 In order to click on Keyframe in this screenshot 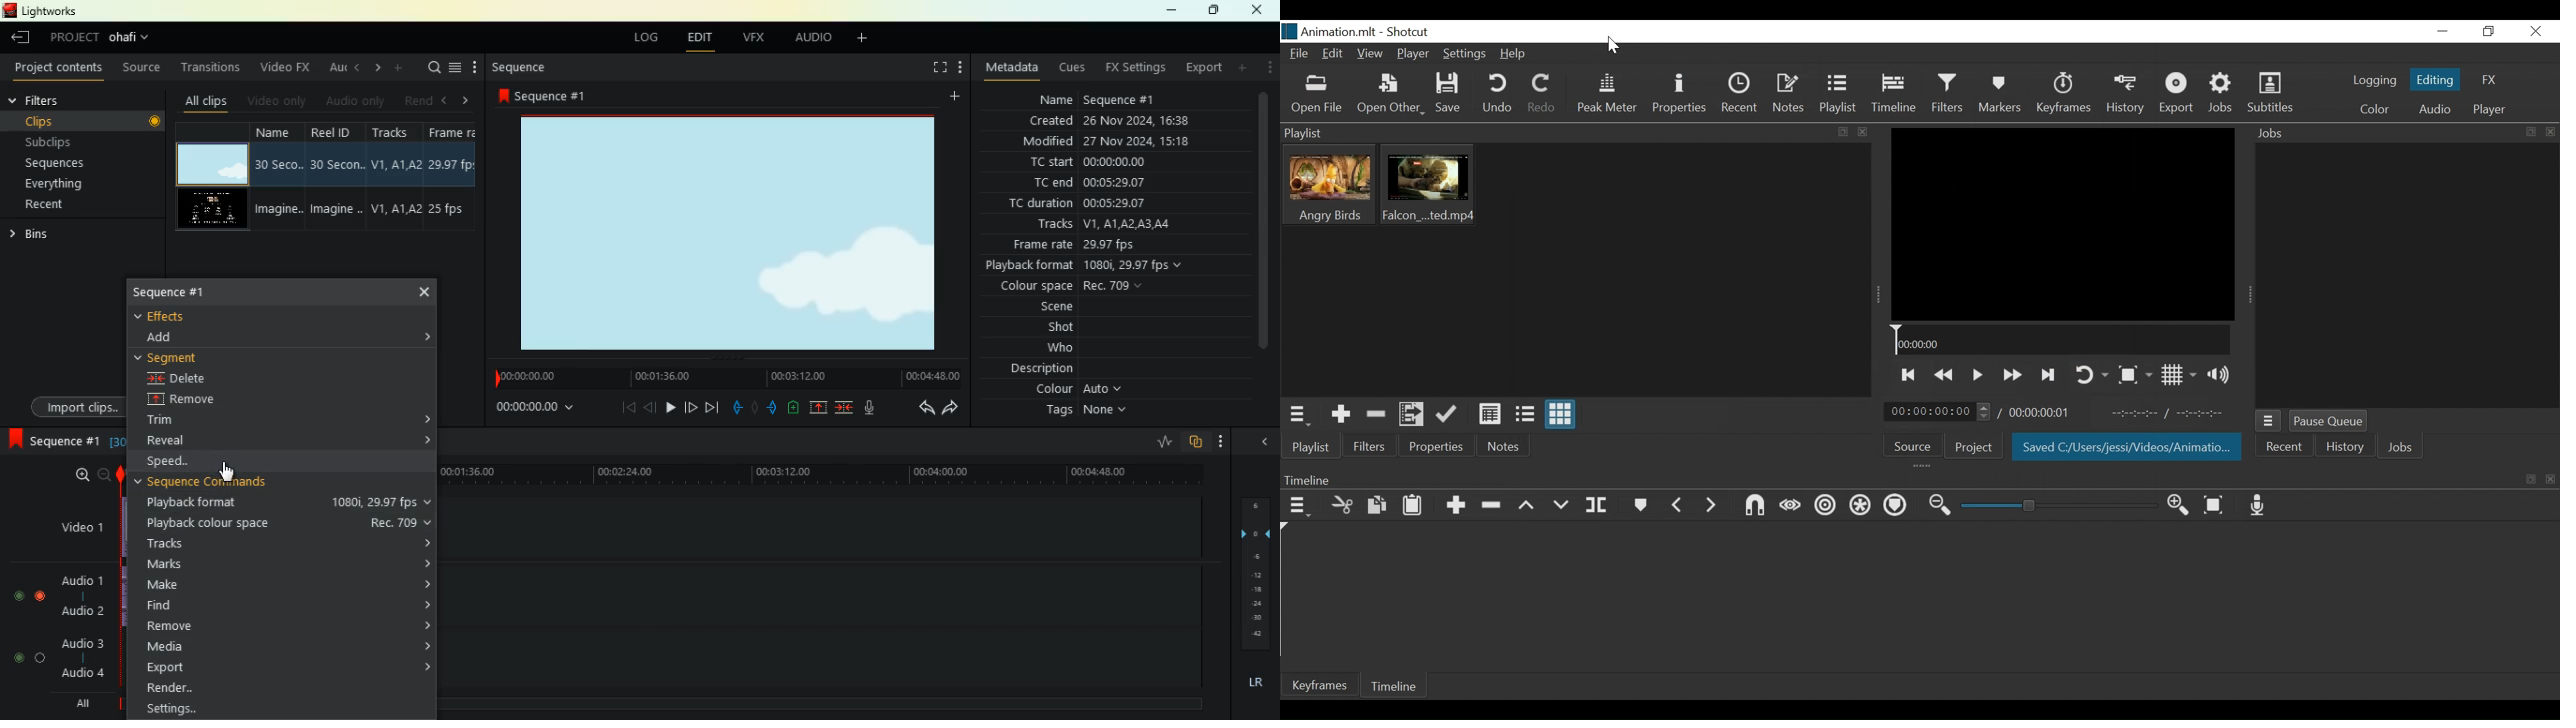, I will do `click(1326, 687)`.